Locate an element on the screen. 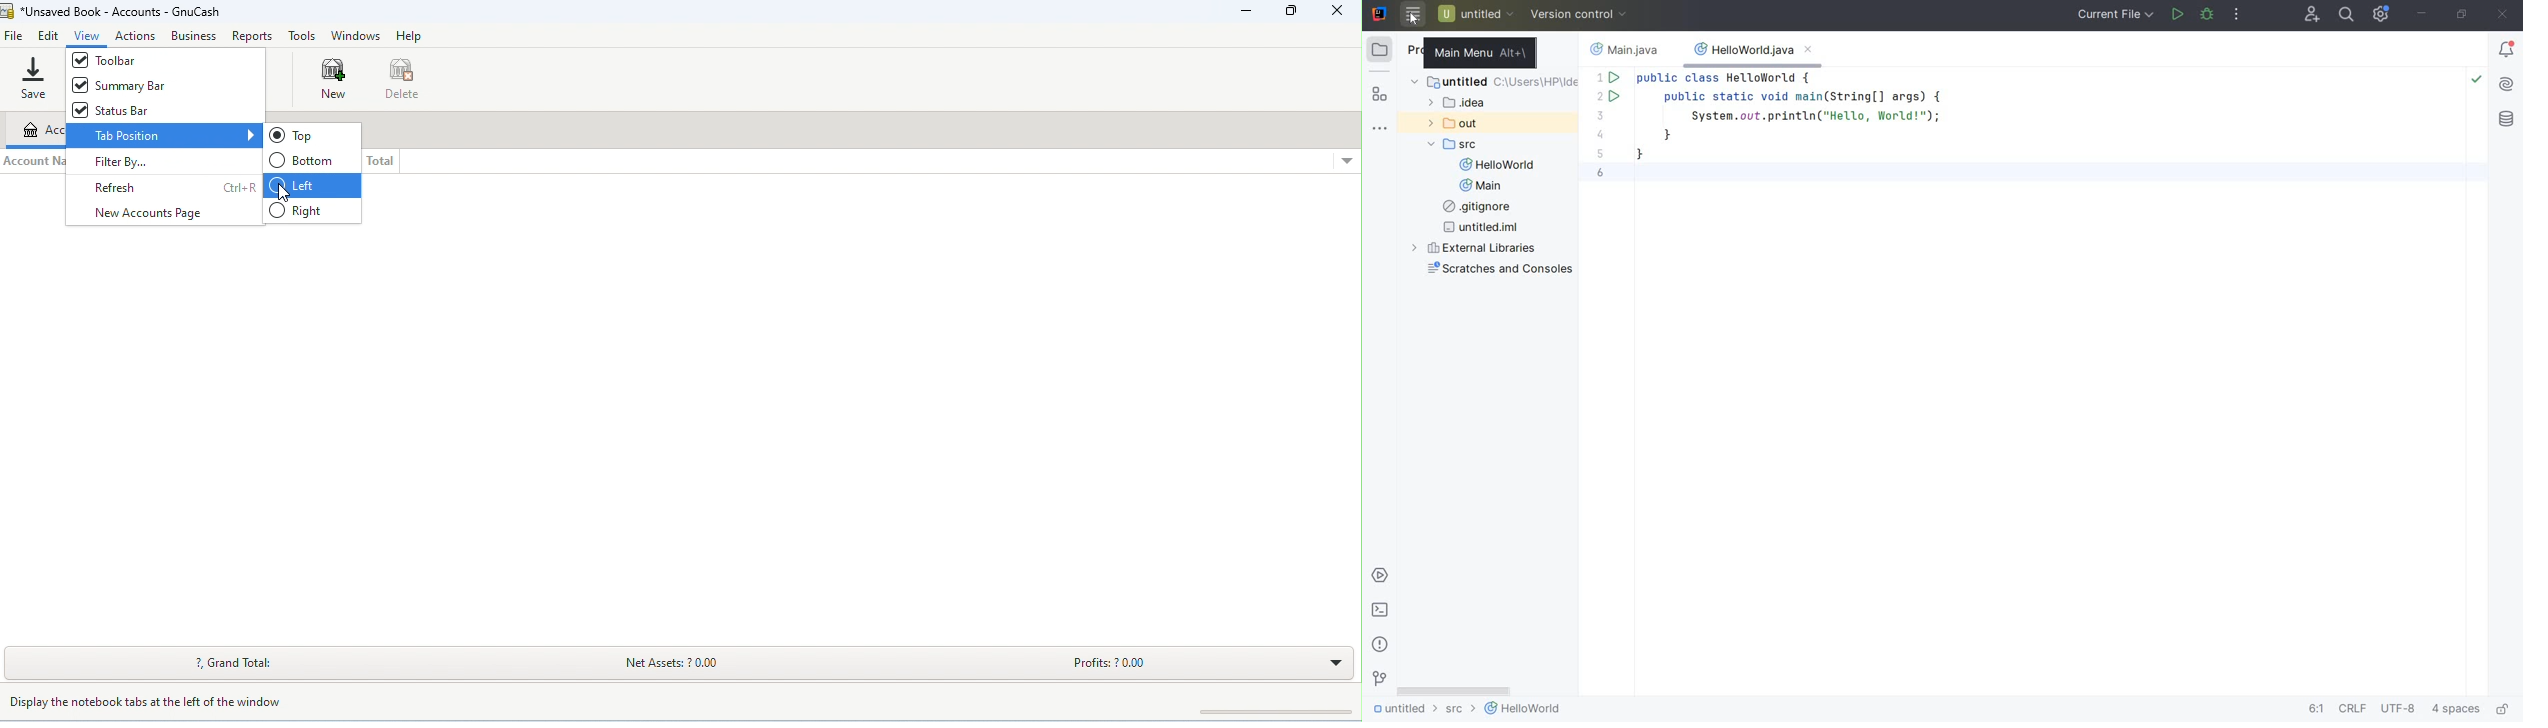 Image resolution: width=2548 pixels, height=728 pixels. new account page is located at coordinates (157, 213).